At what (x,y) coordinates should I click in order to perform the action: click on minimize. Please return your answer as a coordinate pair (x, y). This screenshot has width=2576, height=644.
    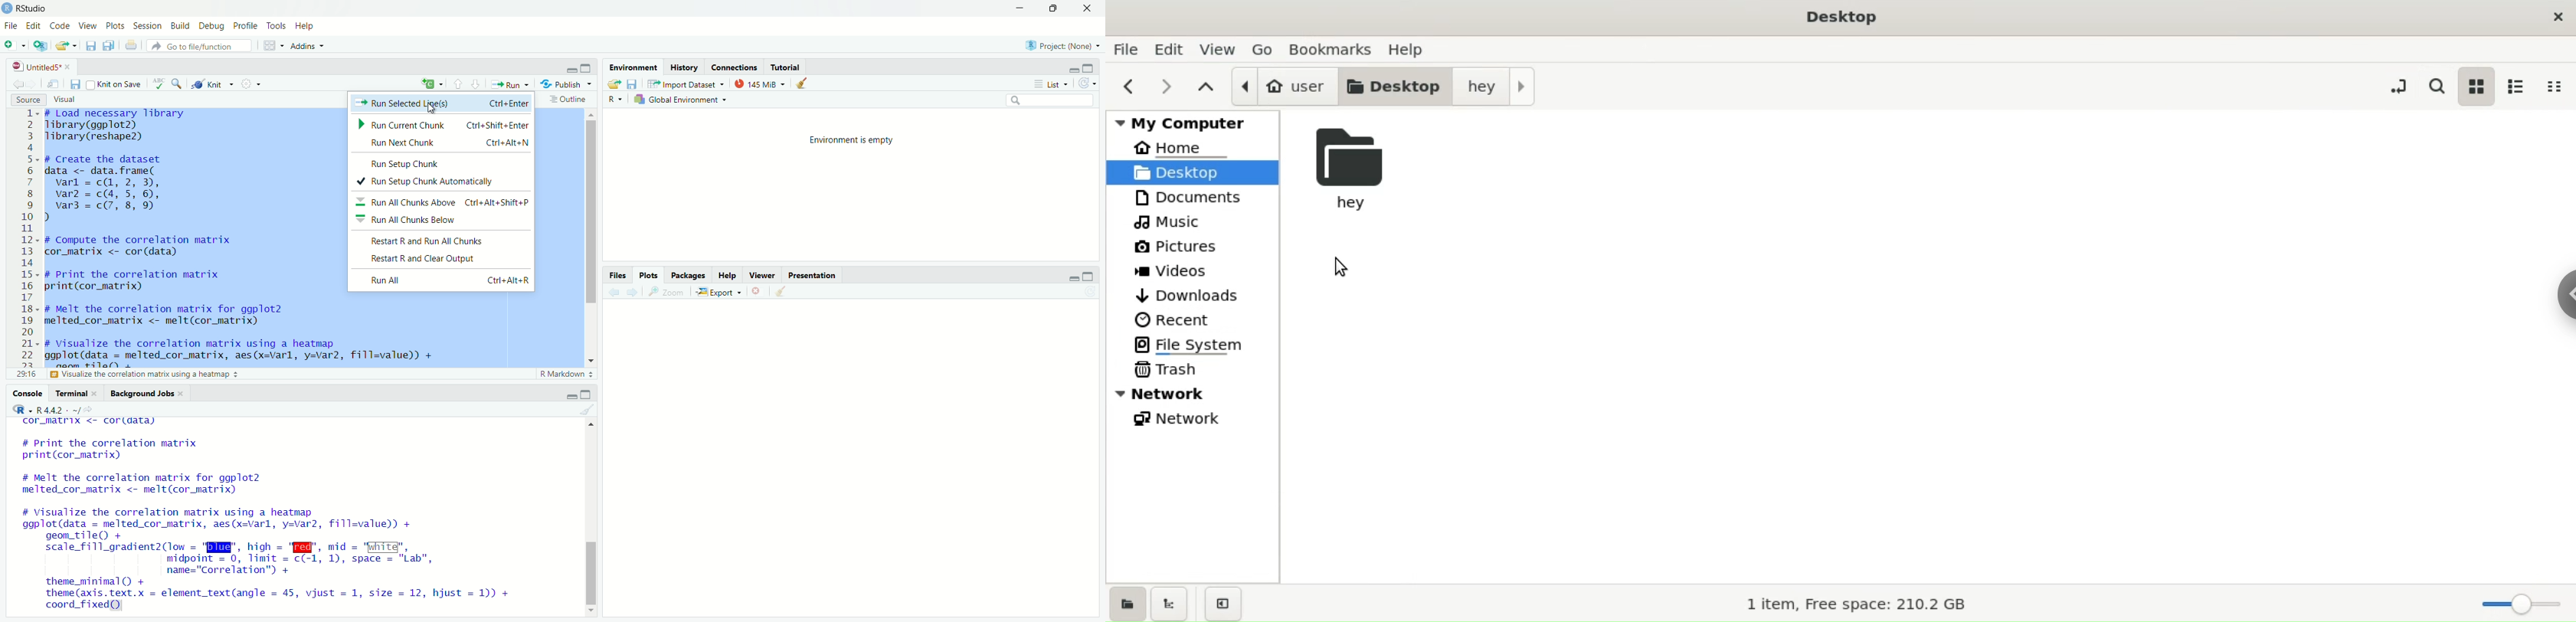
    Looking at the image, I should click on (572, 66).